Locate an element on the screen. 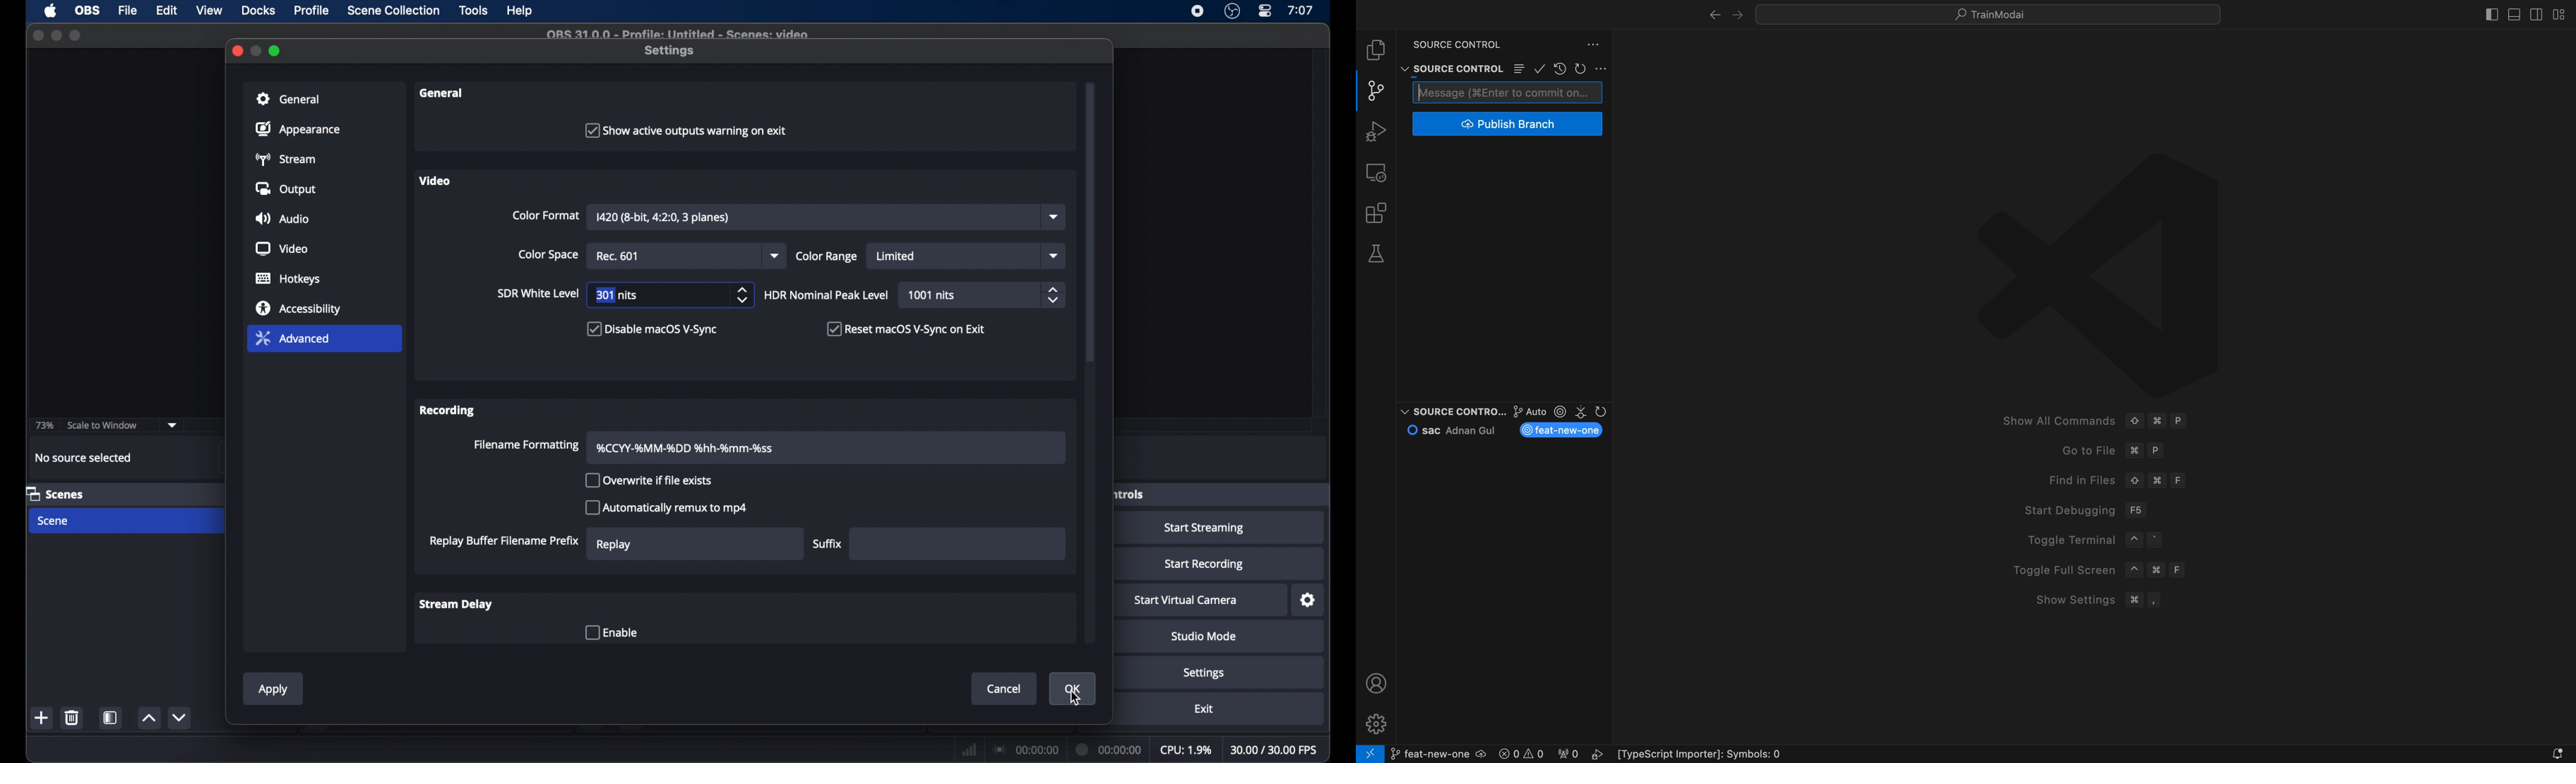 This screenshot has height=784, width=2576. cursor is located at coordinates (1073, 698).